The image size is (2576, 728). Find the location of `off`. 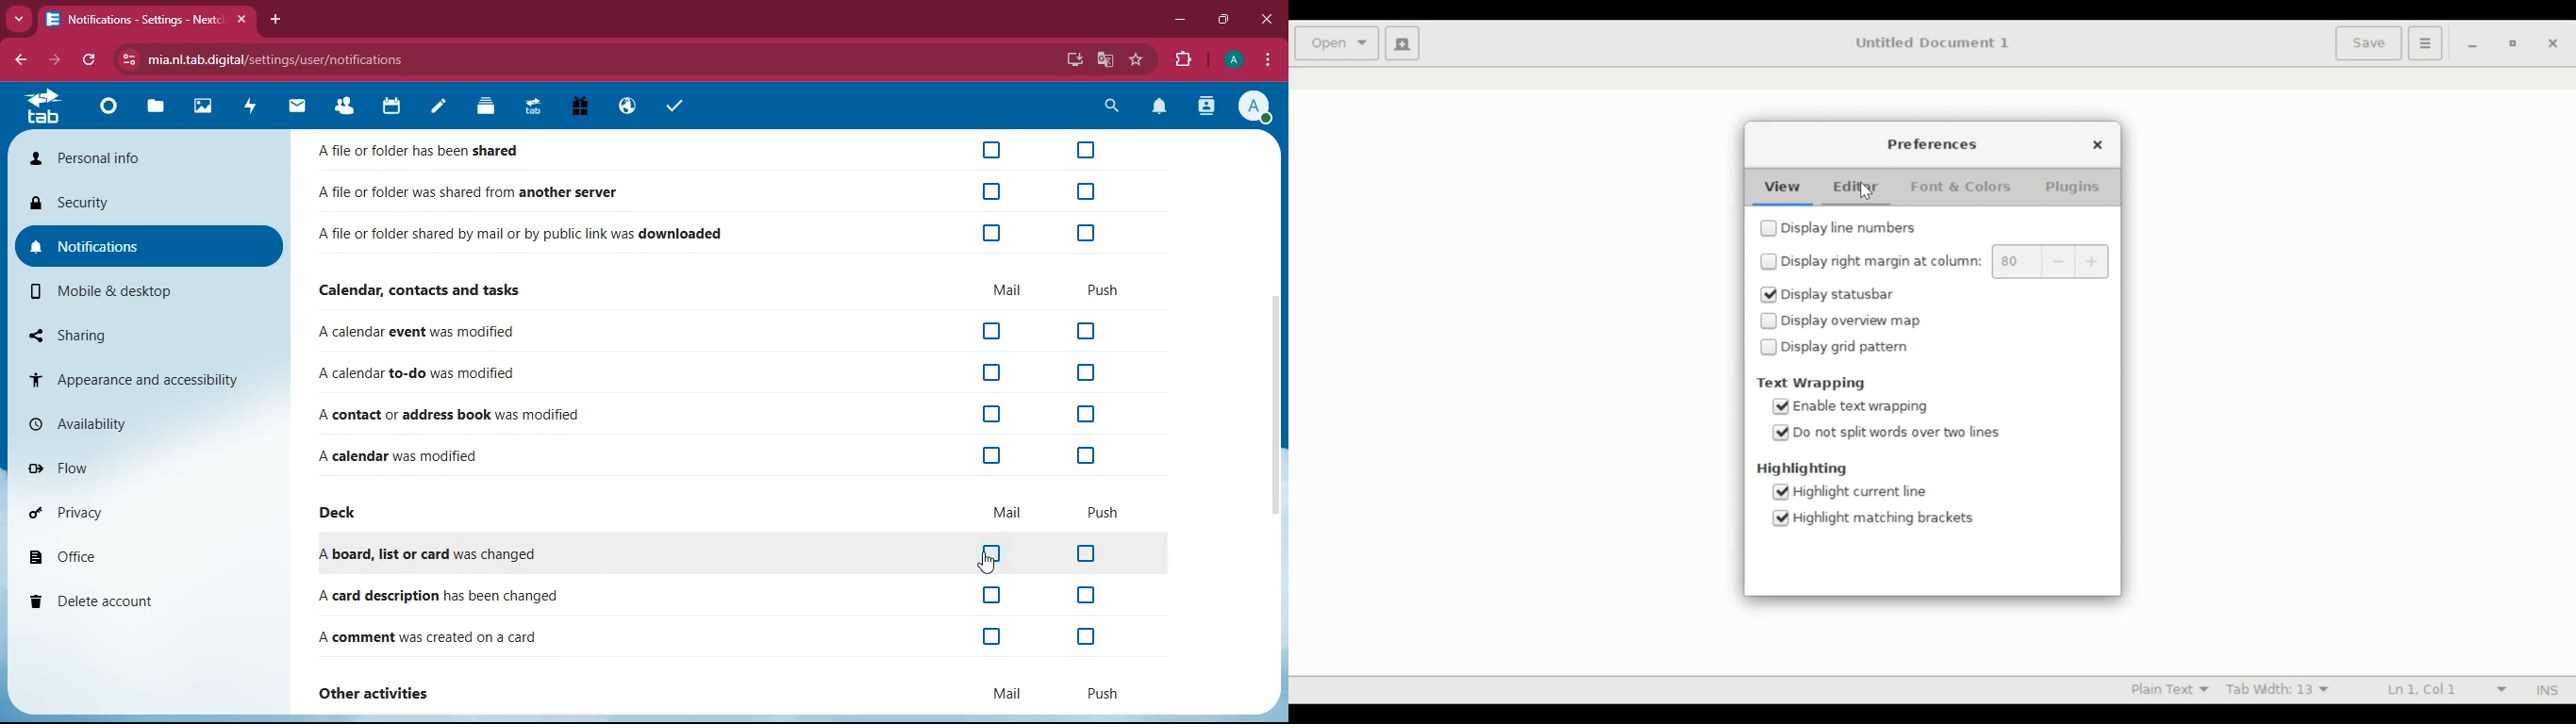

off is located at coordinates (1088, 327).